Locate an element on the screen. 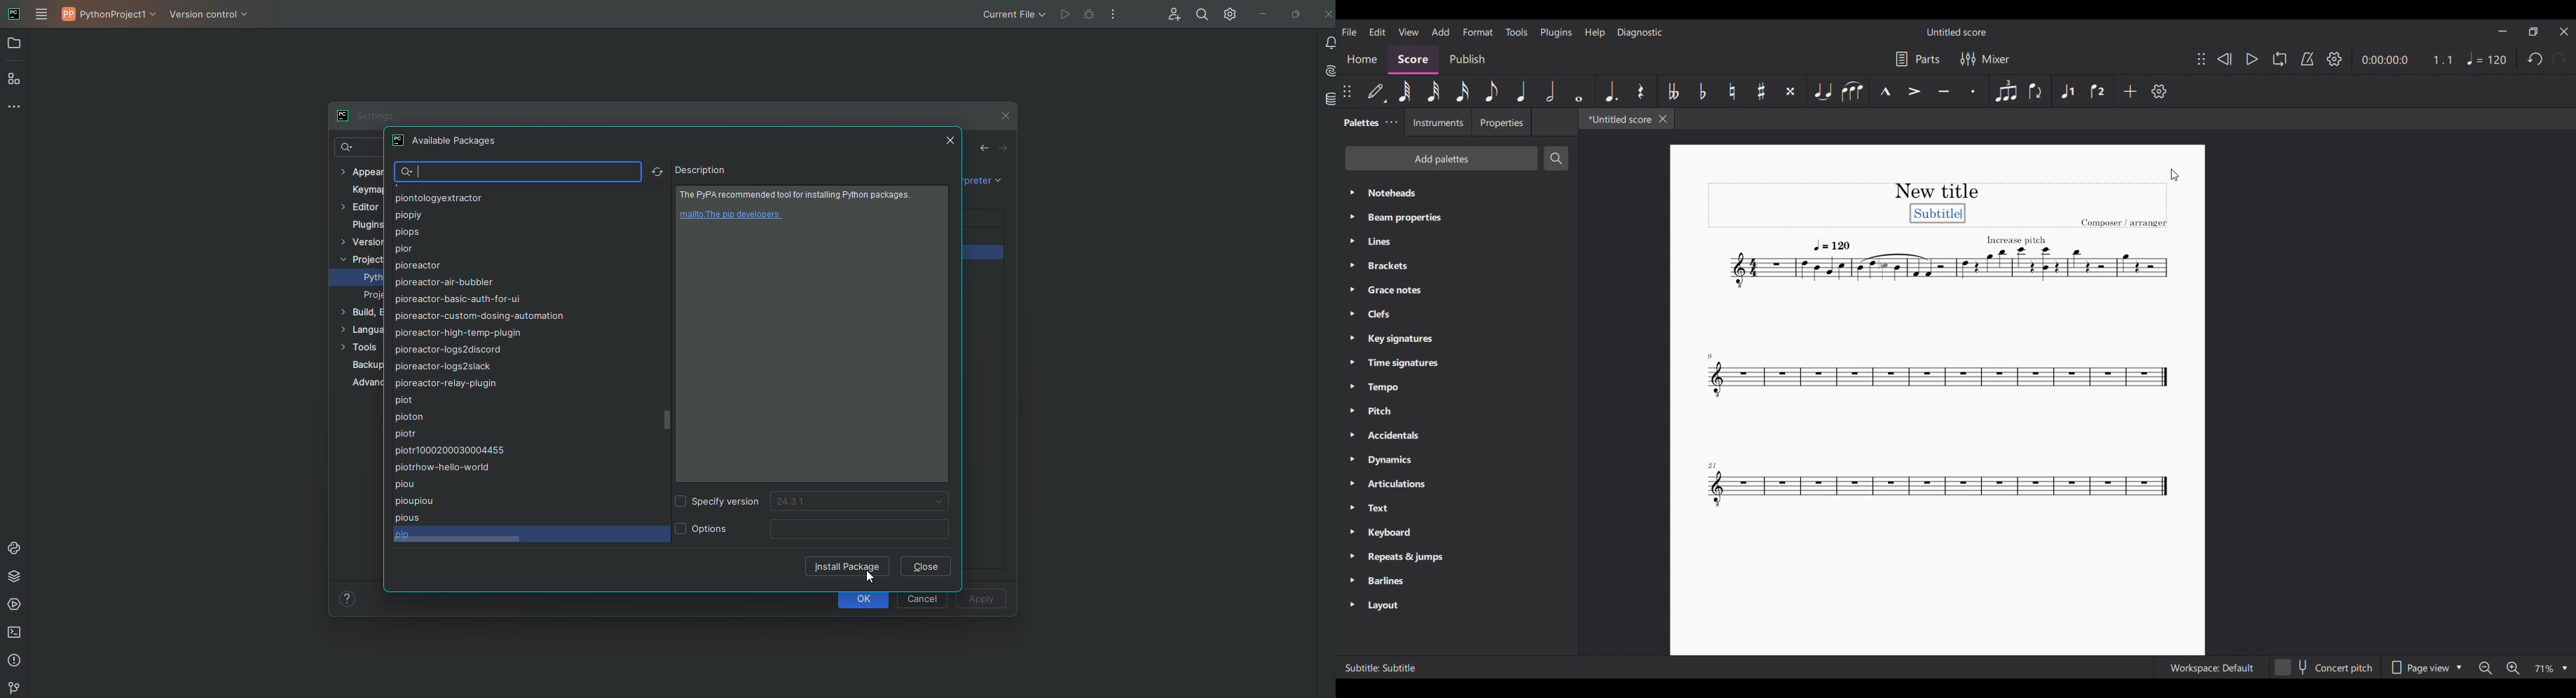 The image size is (2576, 700). Clefs is located at coordinates (1457, 313).